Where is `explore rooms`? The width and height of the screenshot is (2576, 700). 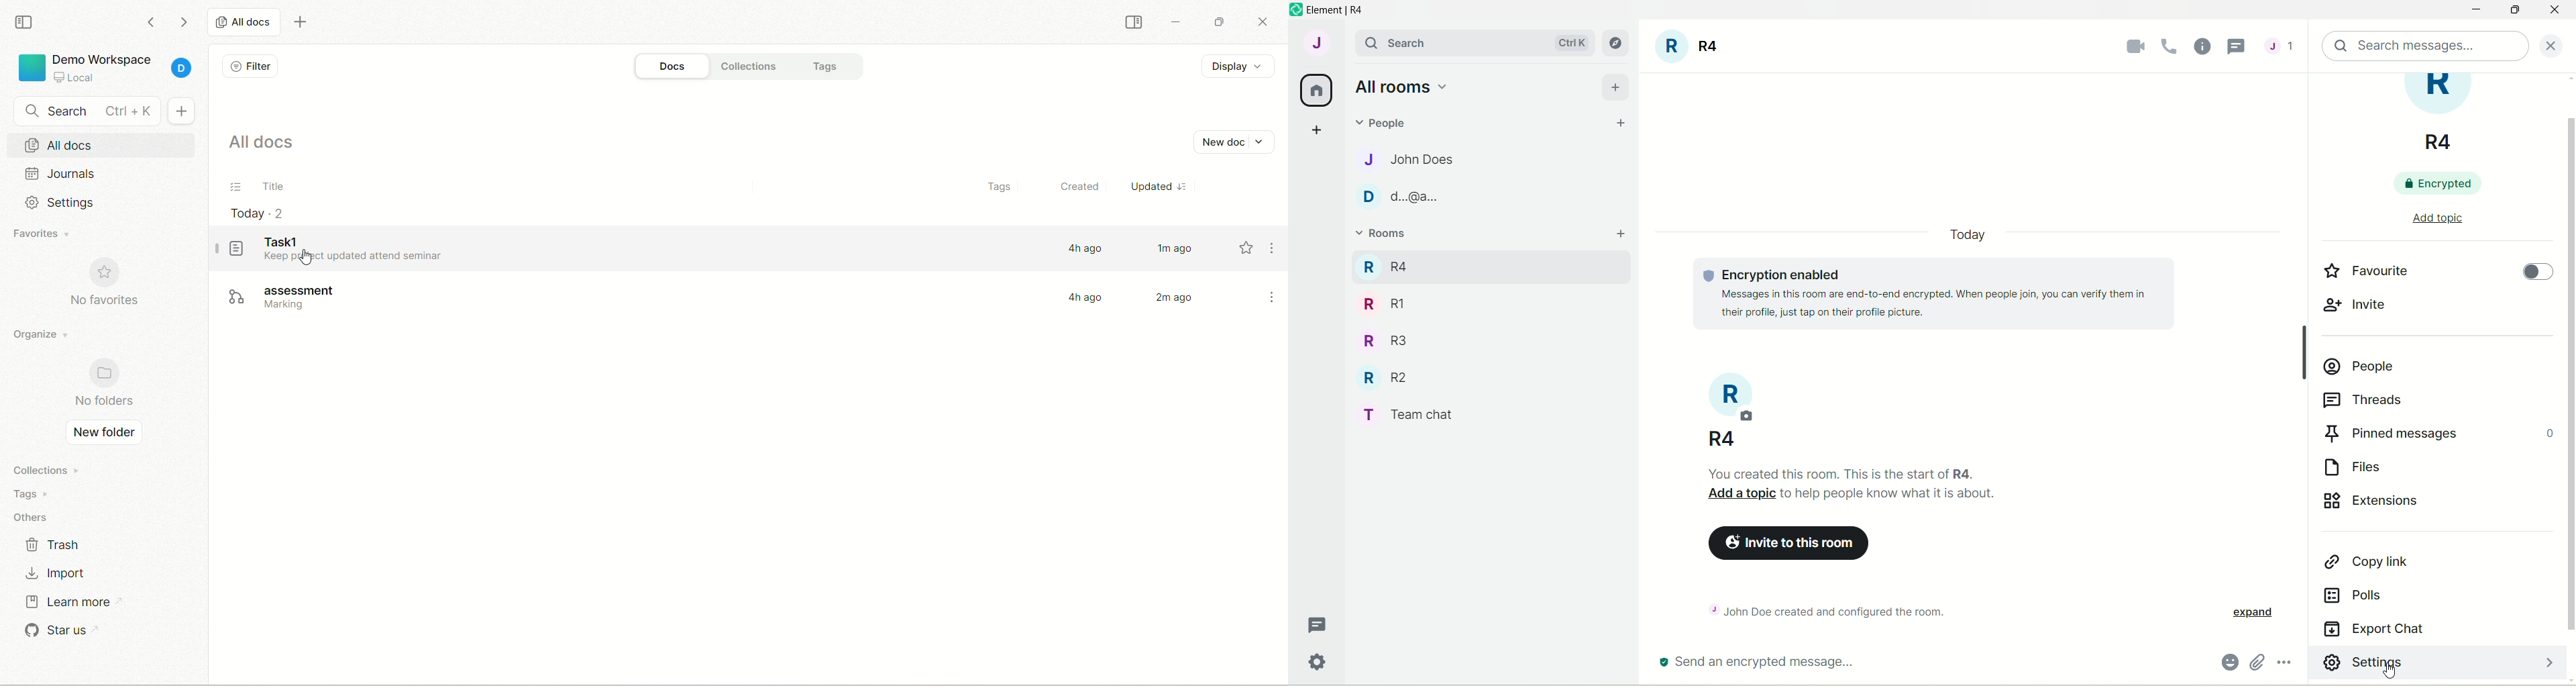 explore rooms is located at coordinates (1617, 43).